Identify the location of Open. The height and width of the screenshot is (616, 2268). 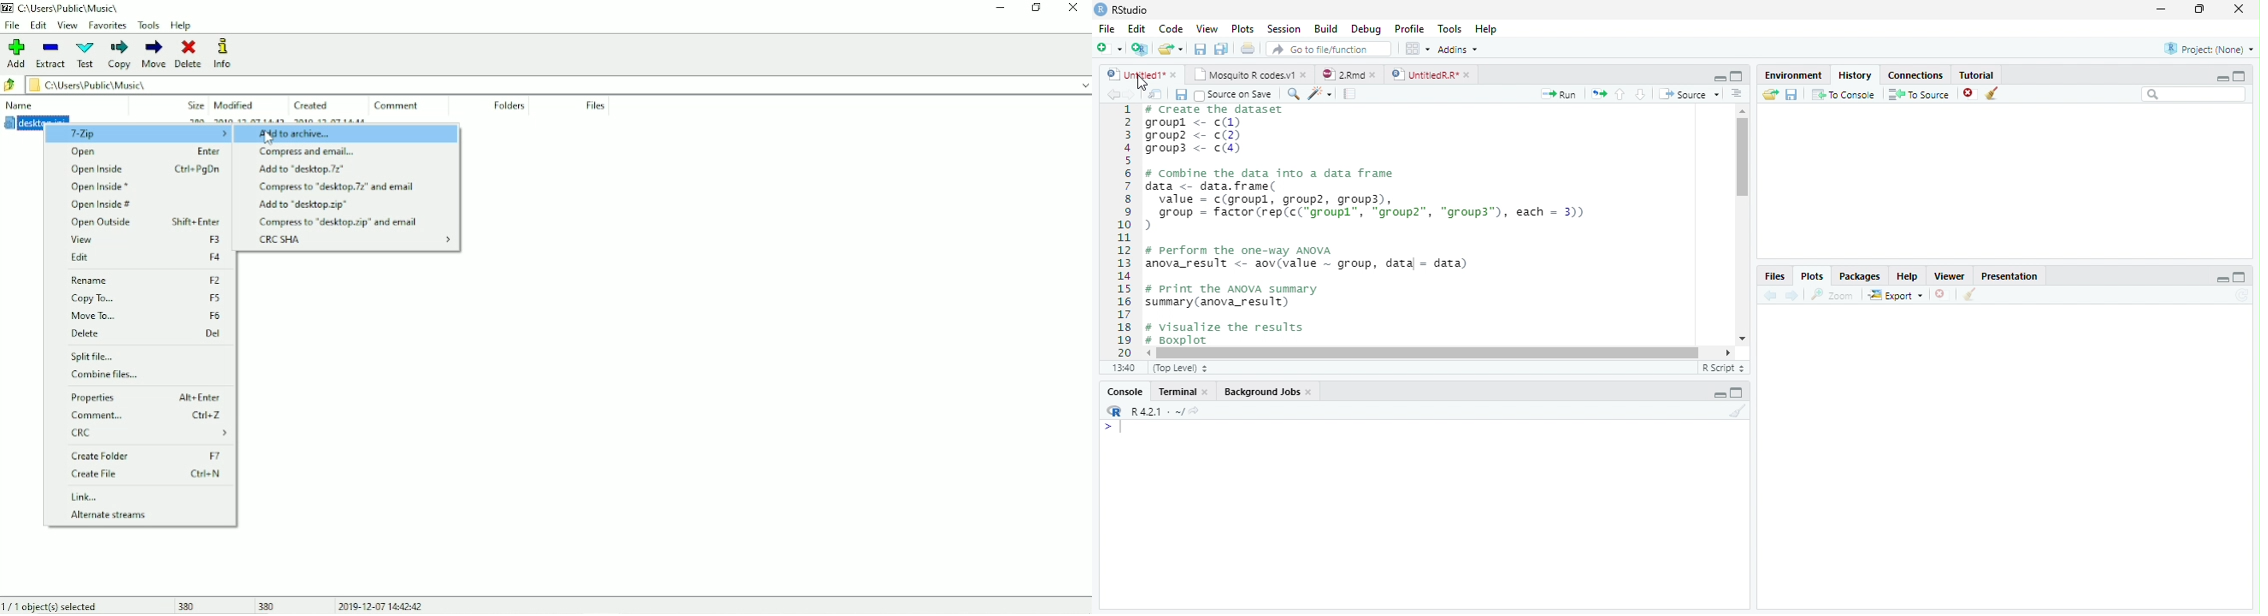
(147, 153).